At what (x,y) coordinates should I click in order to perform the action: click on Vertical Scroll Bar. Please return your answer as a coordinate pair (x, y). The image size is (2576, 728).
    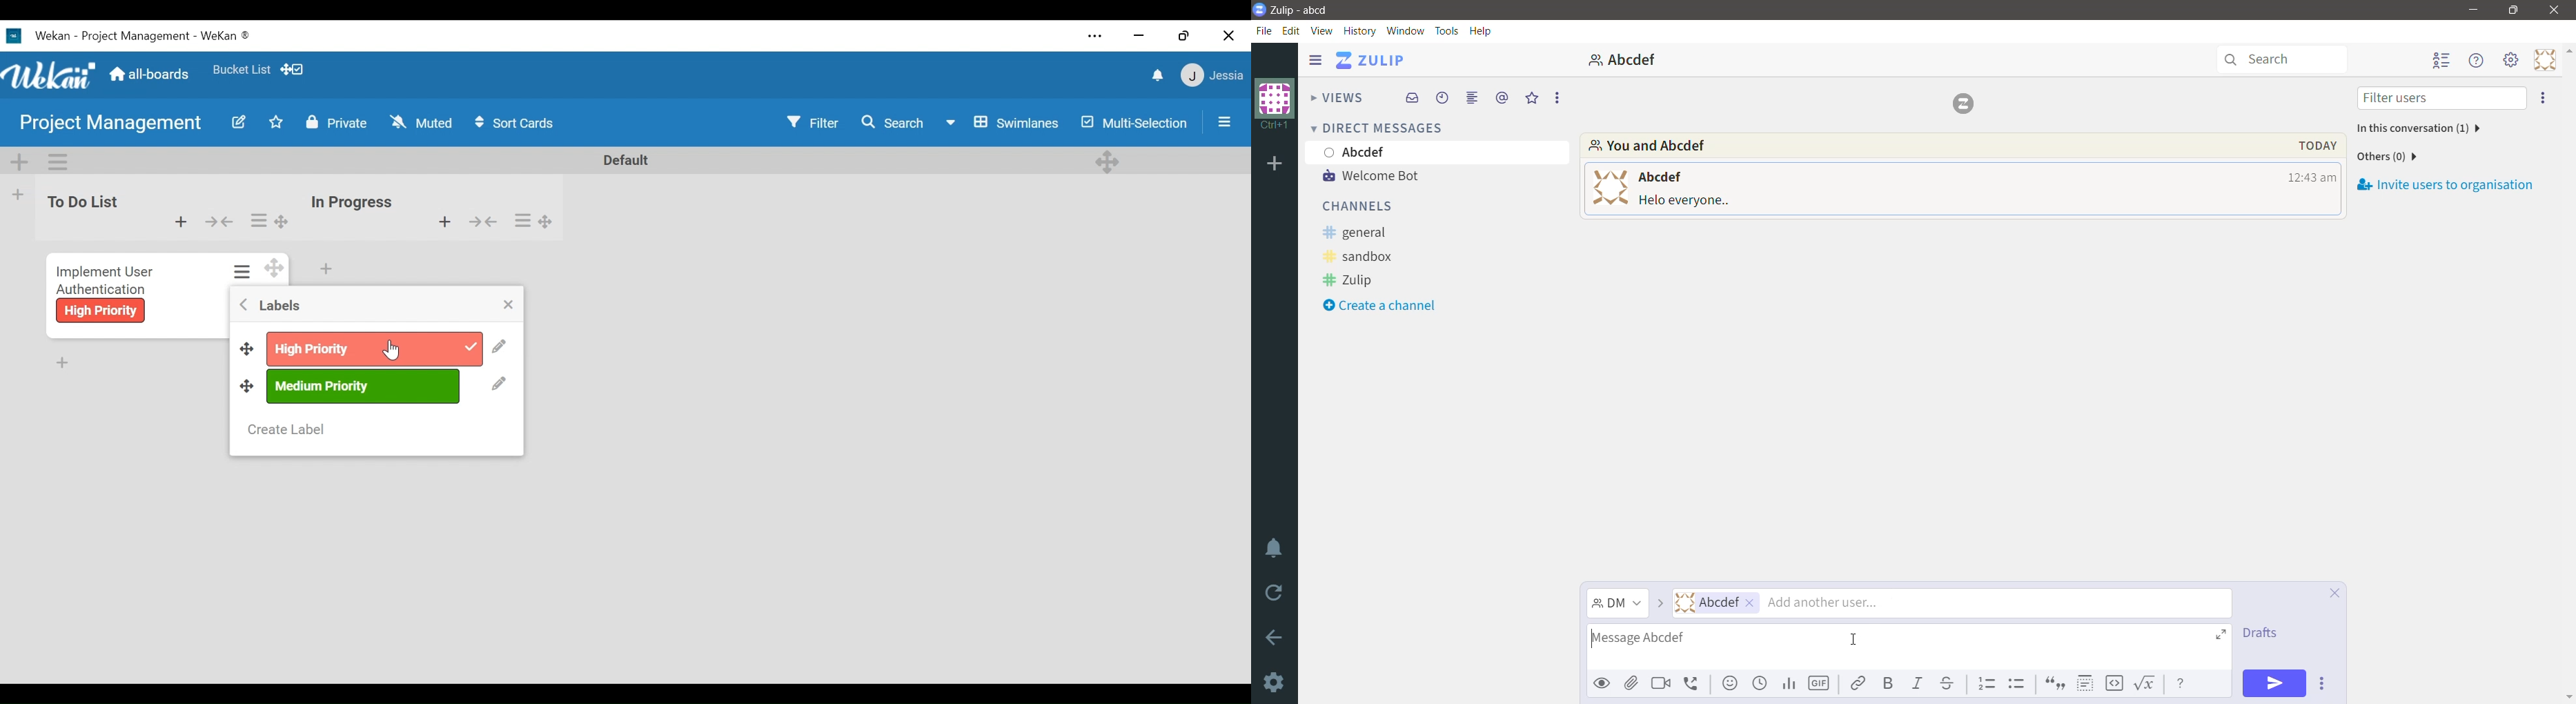
    Looking at the image, I should click on (2568, 373).